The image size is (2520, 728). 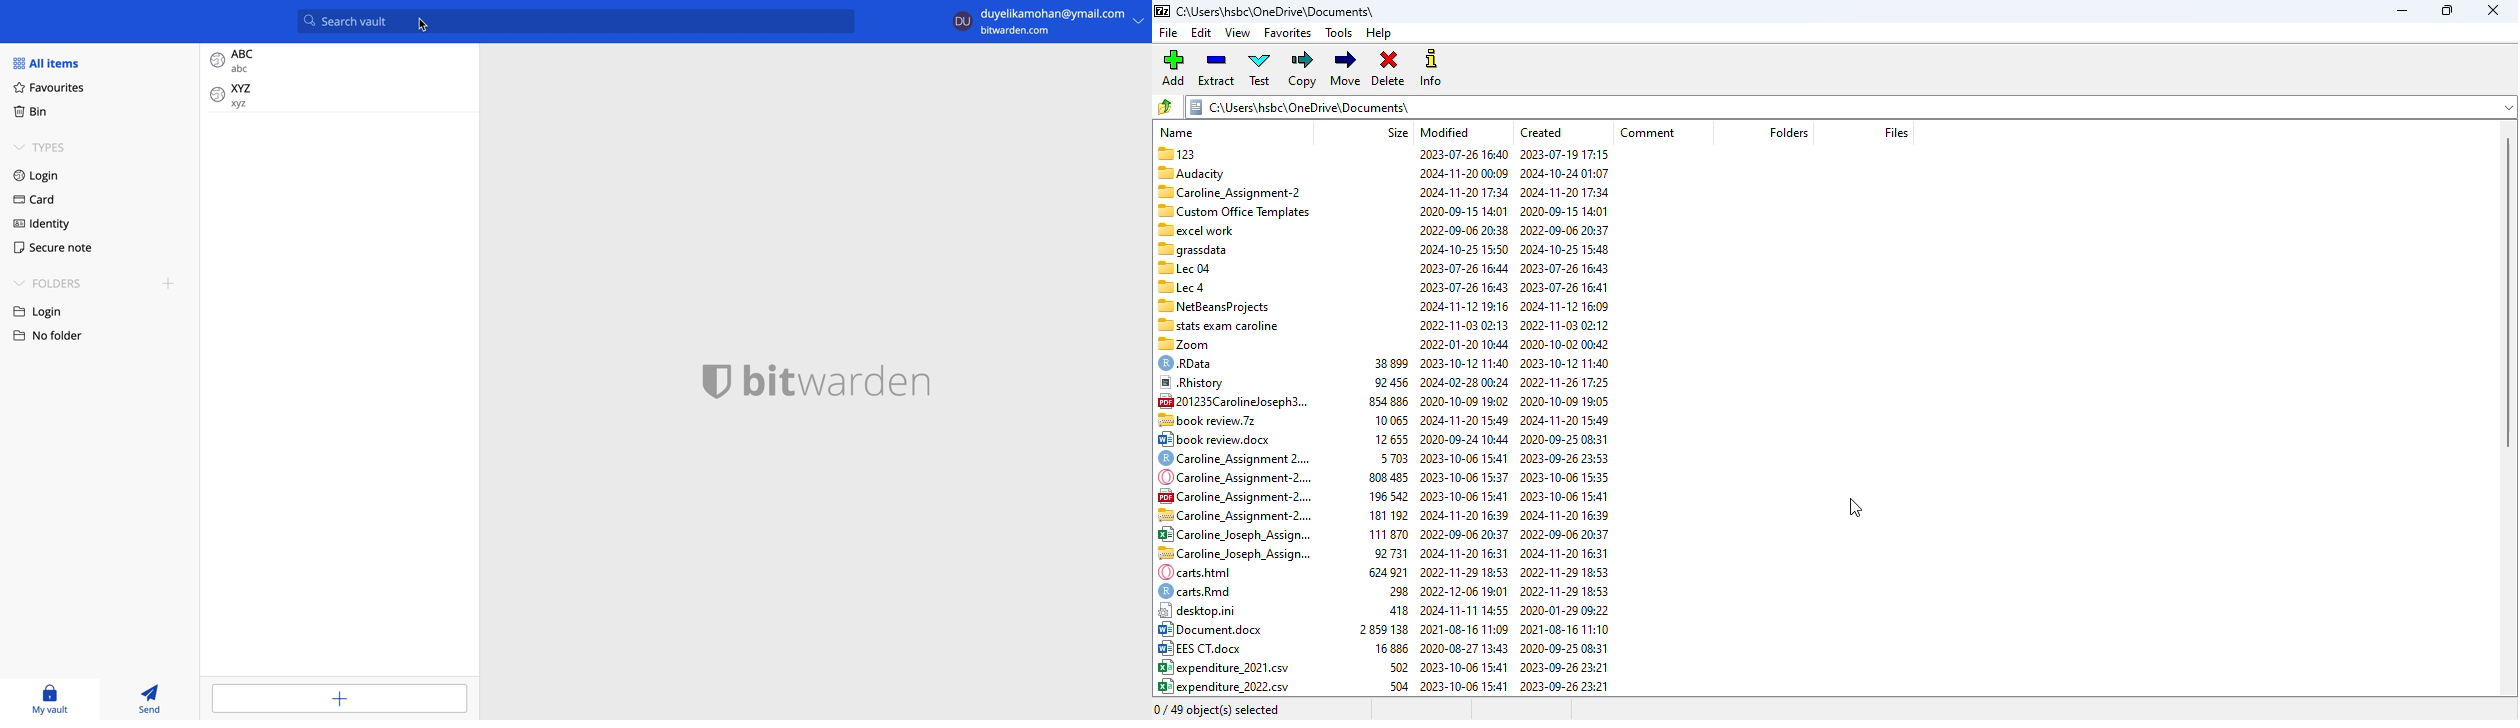 I want to click on search valut, so click(x=580, y=21).